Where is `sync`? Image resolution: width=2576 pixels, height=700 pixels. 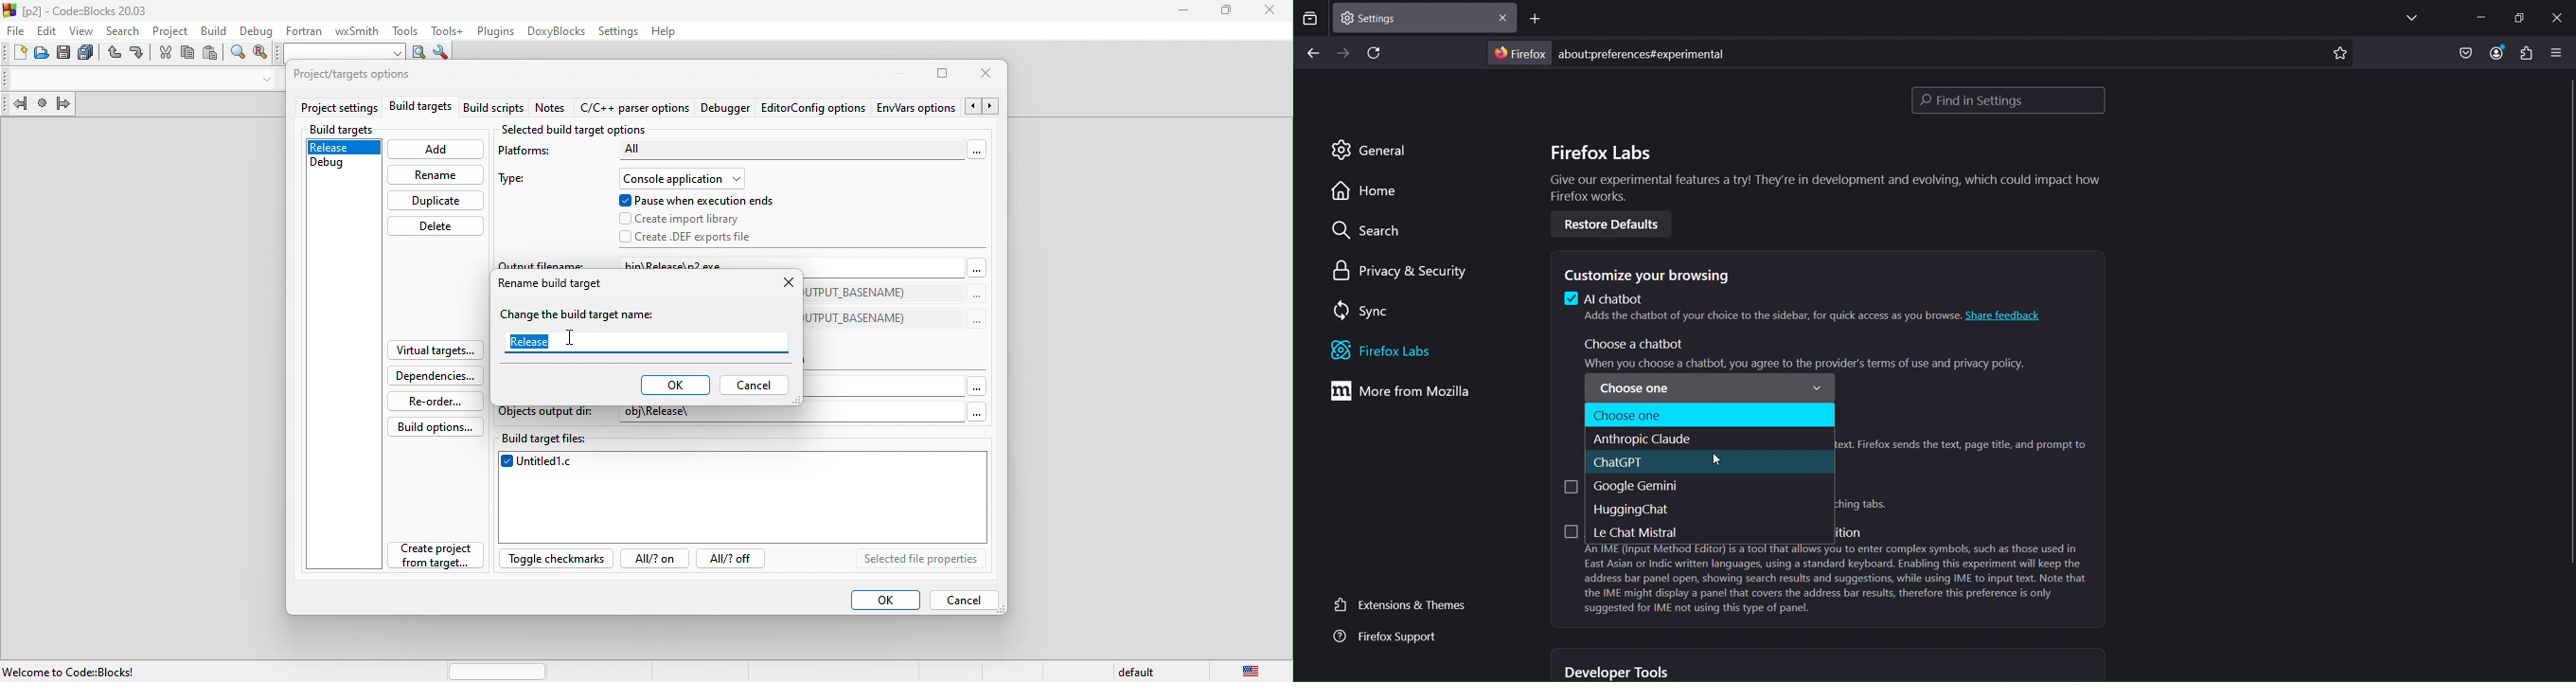
sync is located at coordinates (1360, 309).